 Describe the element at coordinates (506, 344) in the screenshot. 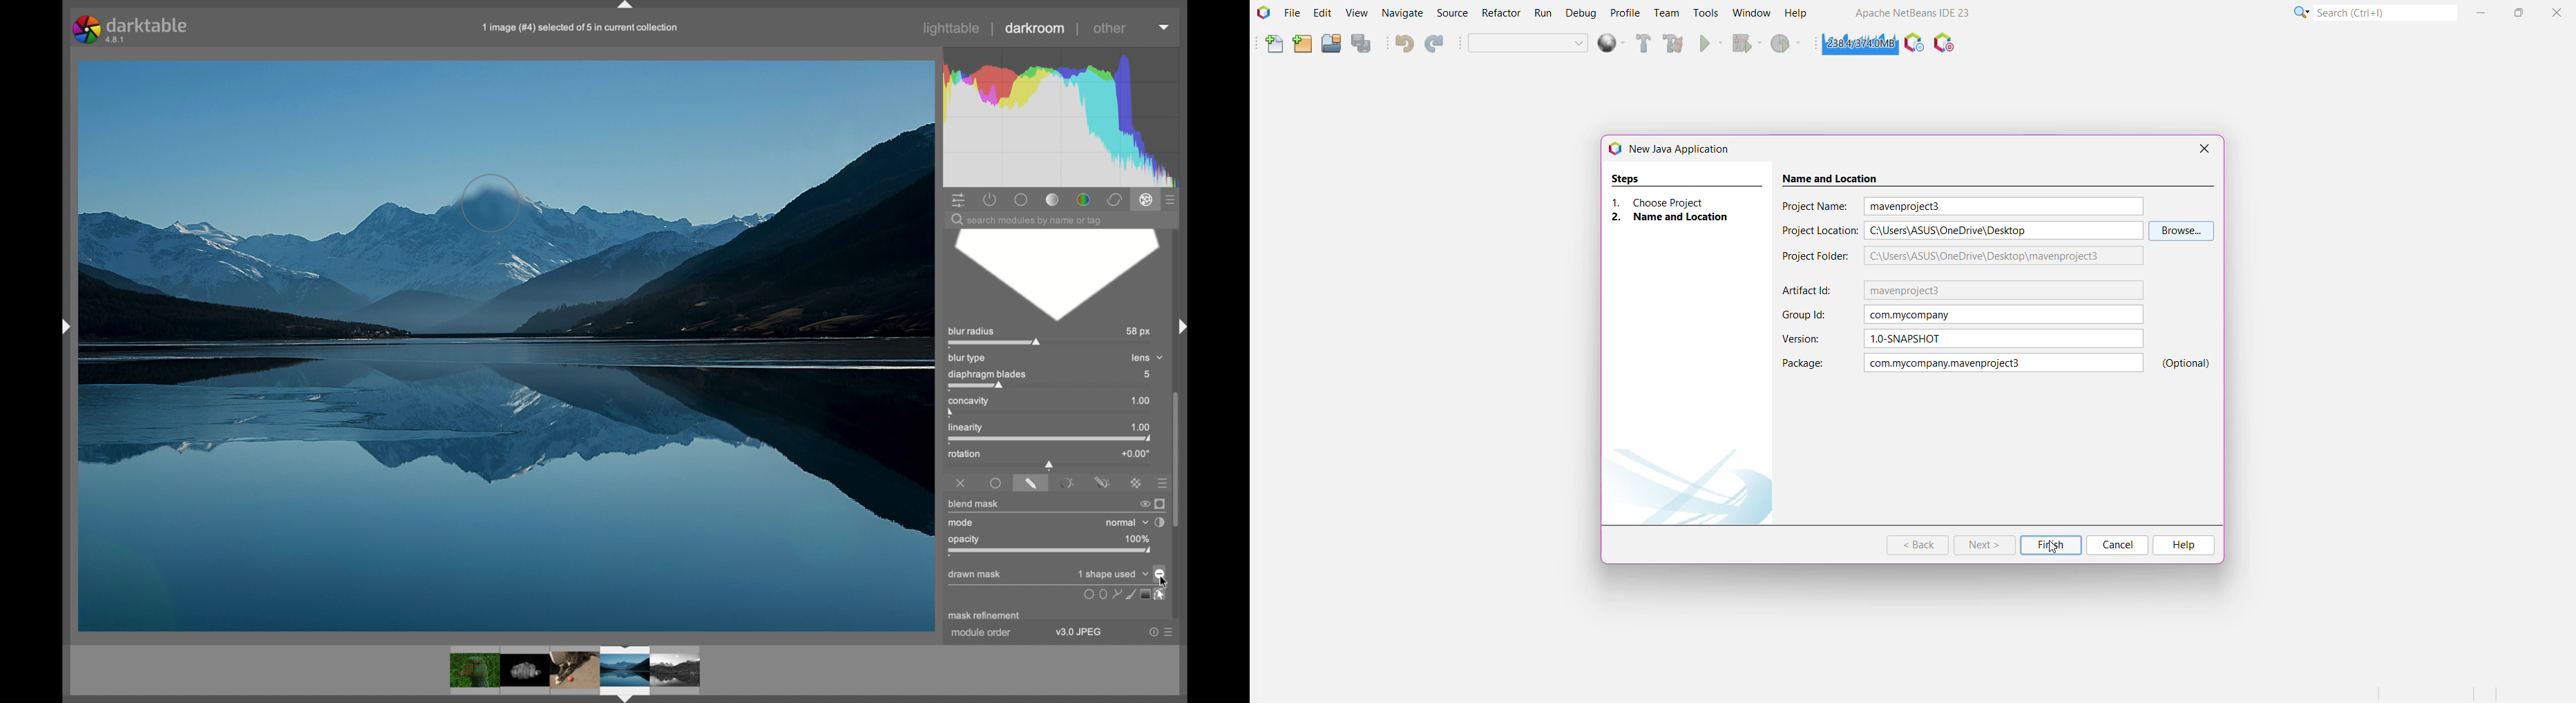

I see `blurred photo` at that location.